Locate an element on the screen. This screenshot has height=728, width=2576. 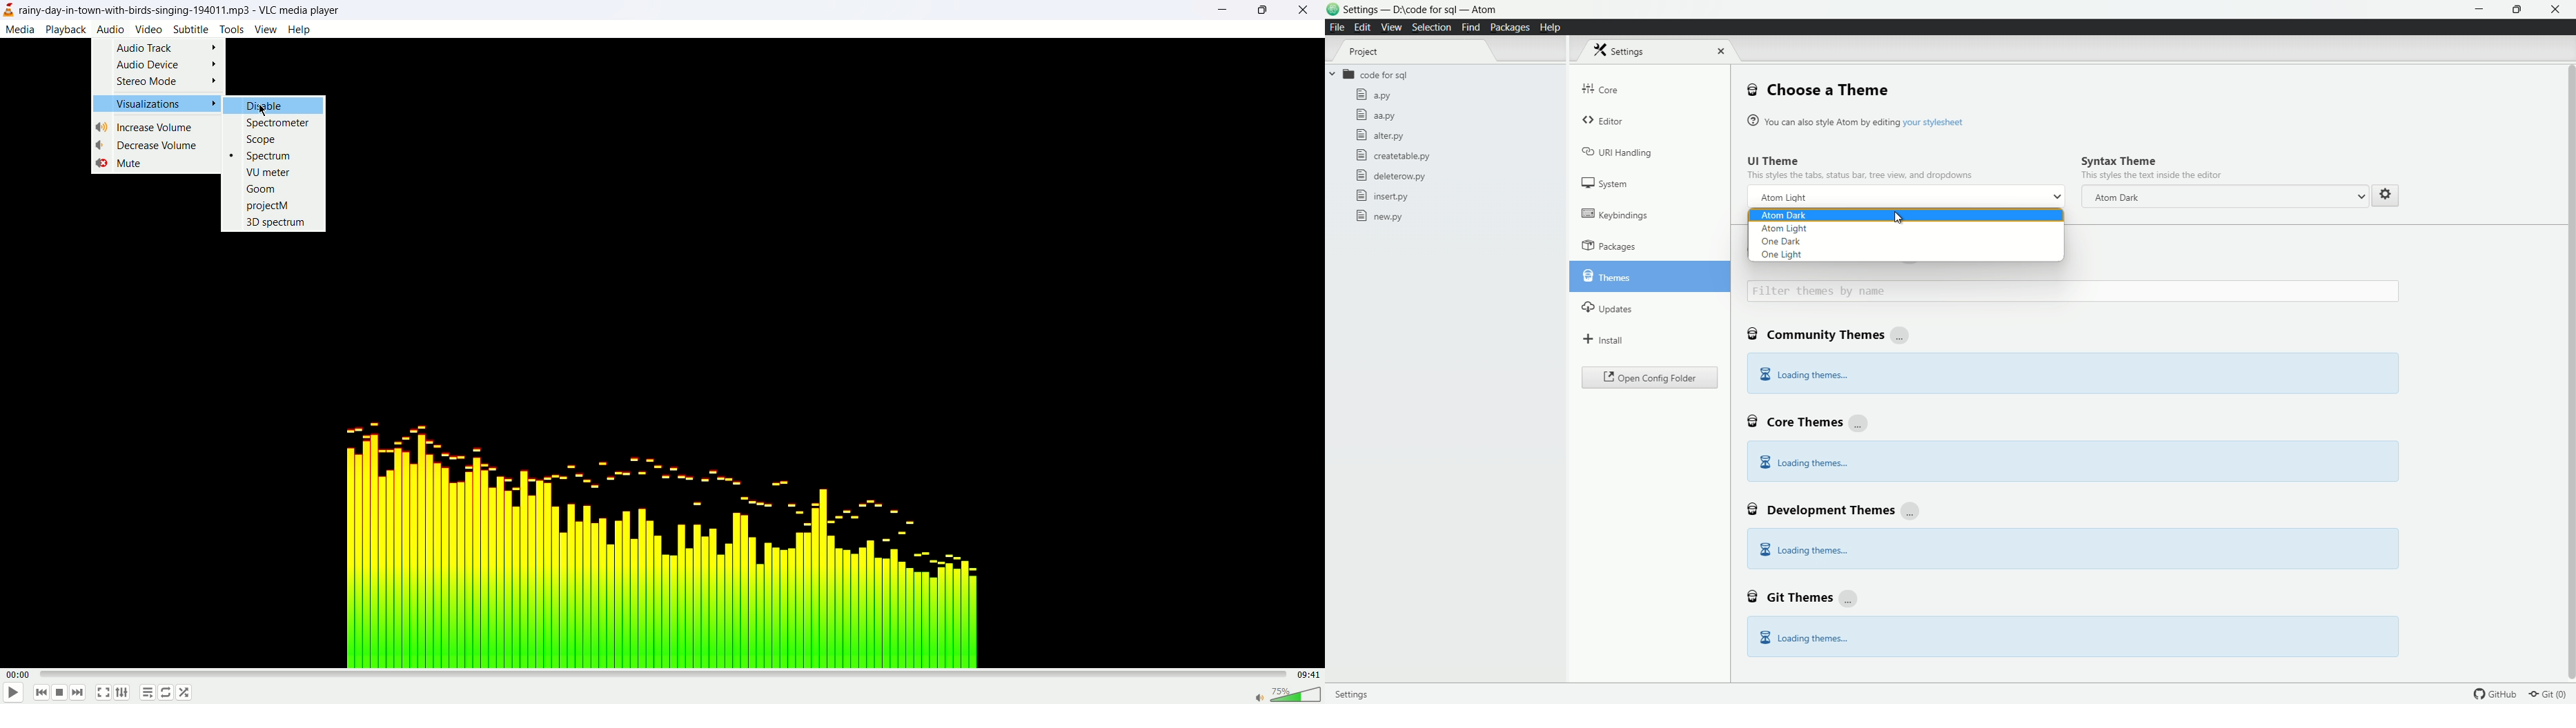
audio tunes is located at coordinates (656, 539).